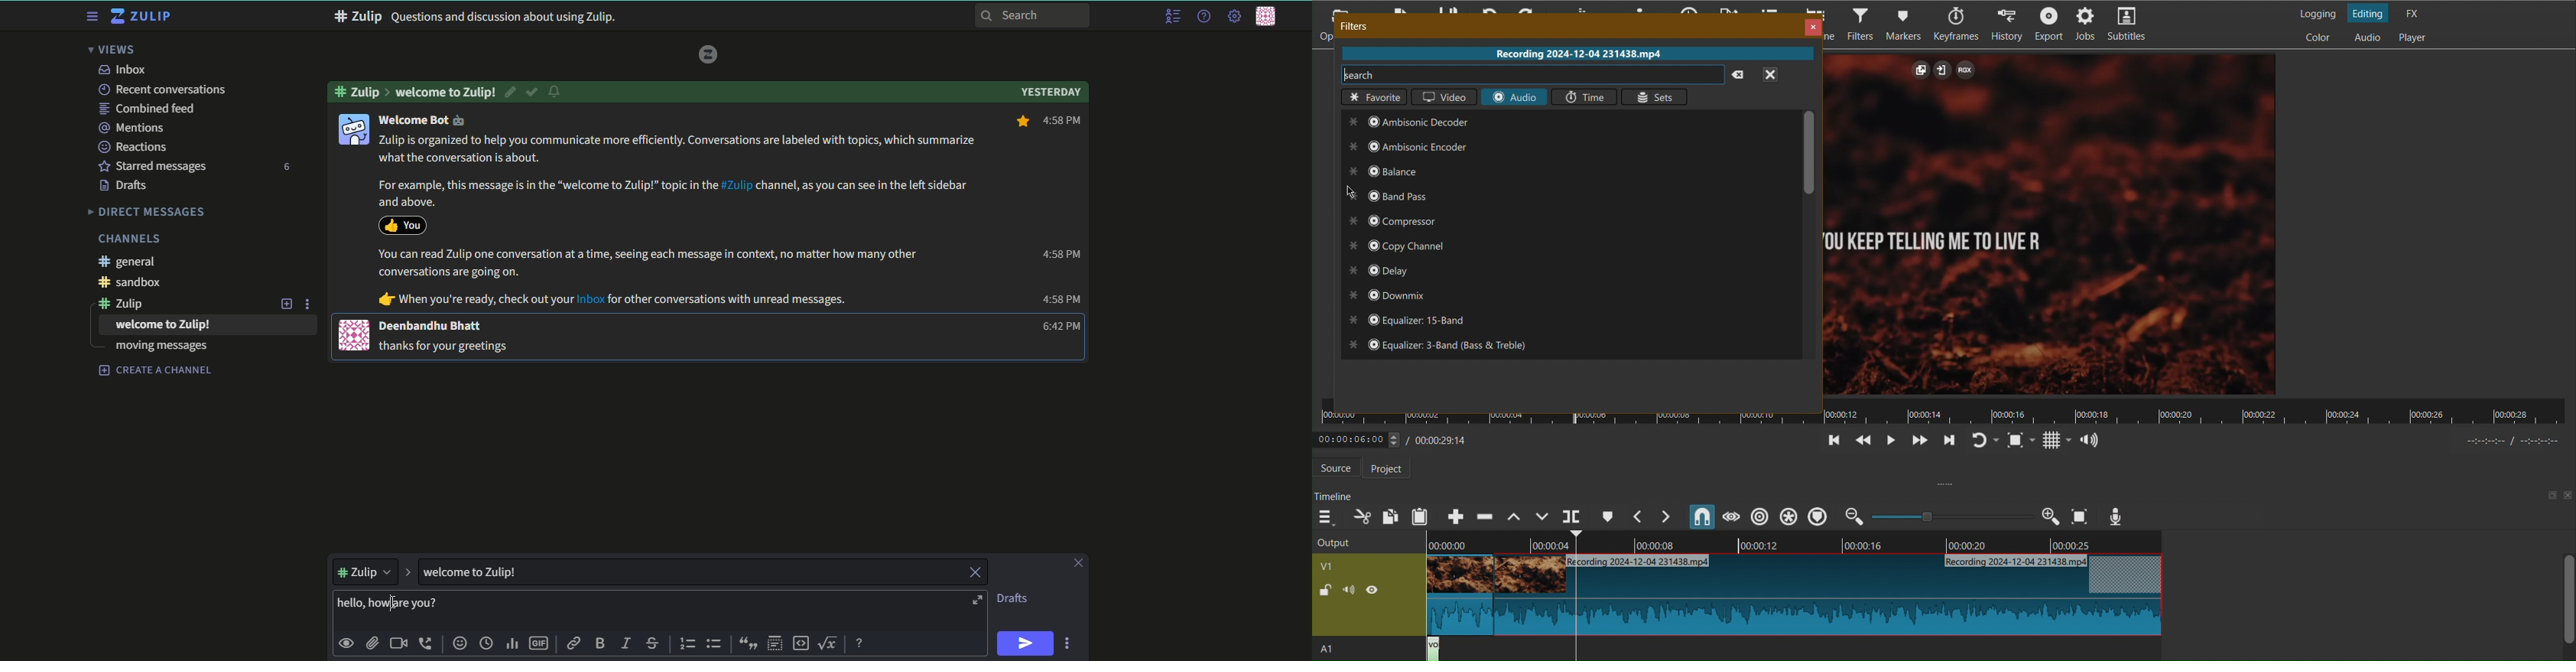 This screenshot has width=2576, height=672. Describe the element at coordinates (422, 120) in the screenshot. I see `welcome Bot` at that location.